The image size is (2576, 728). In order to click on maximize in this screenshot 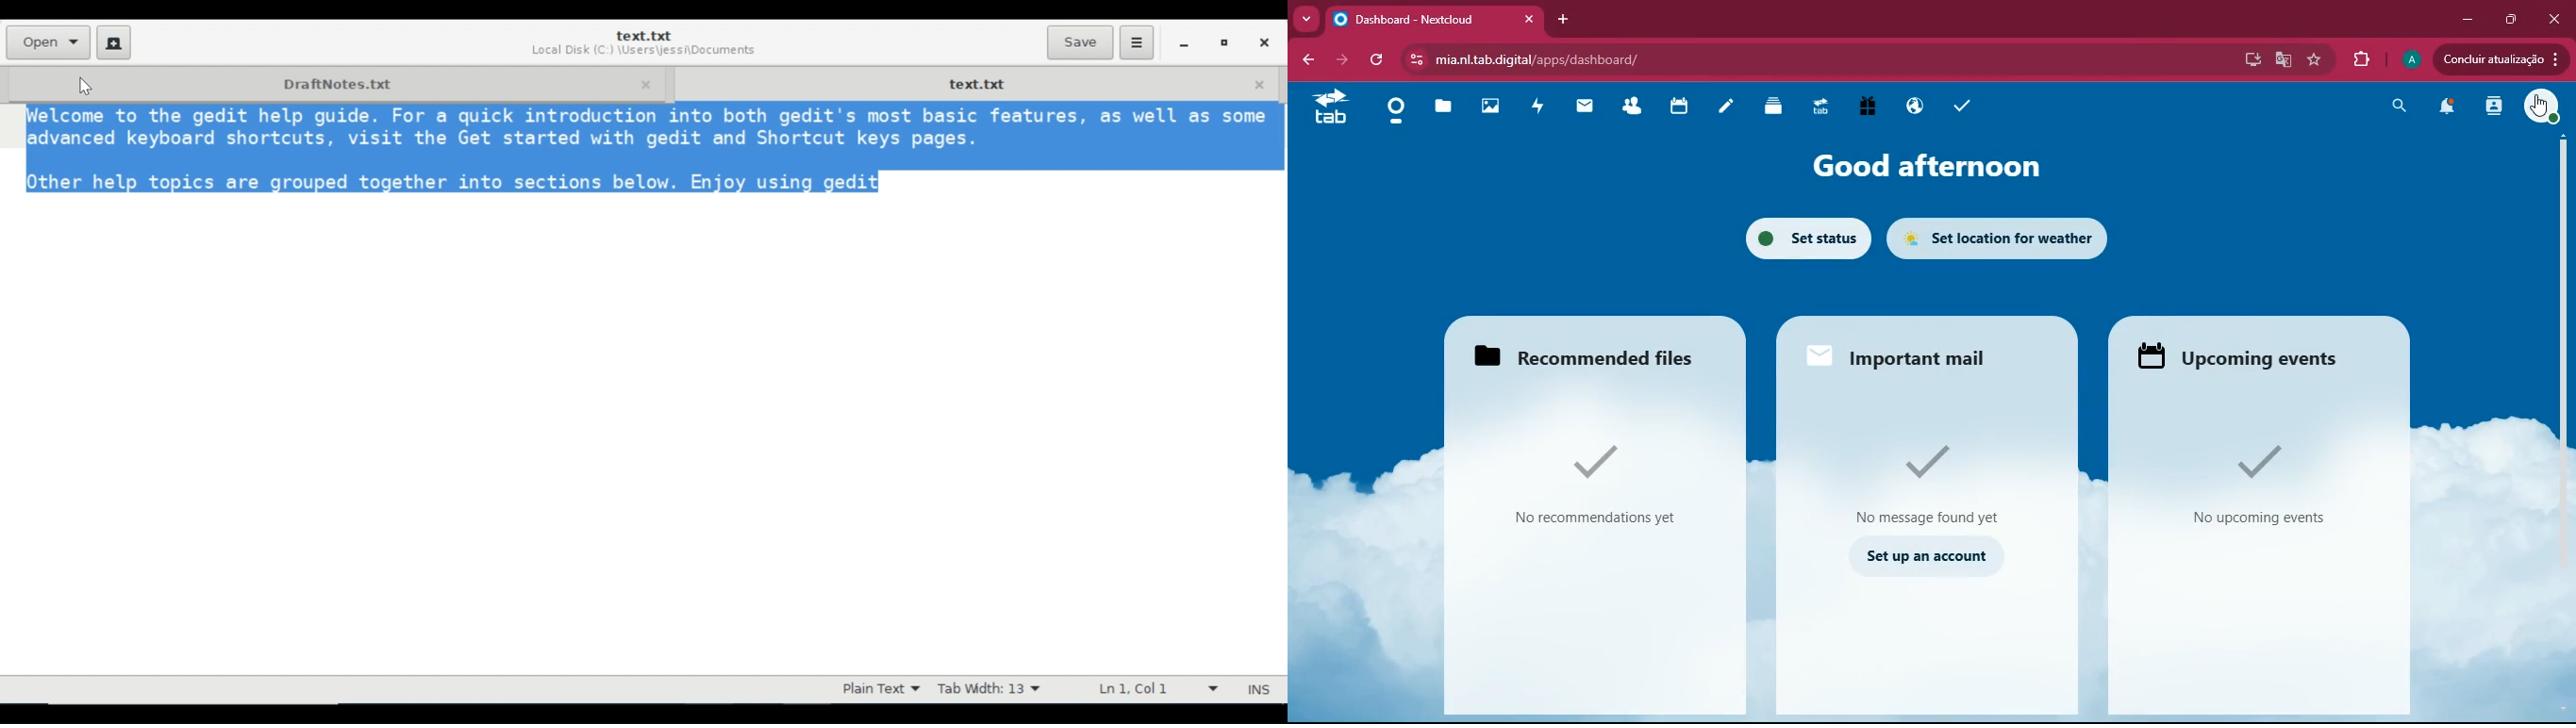, I will do `click(2510, 19)`.